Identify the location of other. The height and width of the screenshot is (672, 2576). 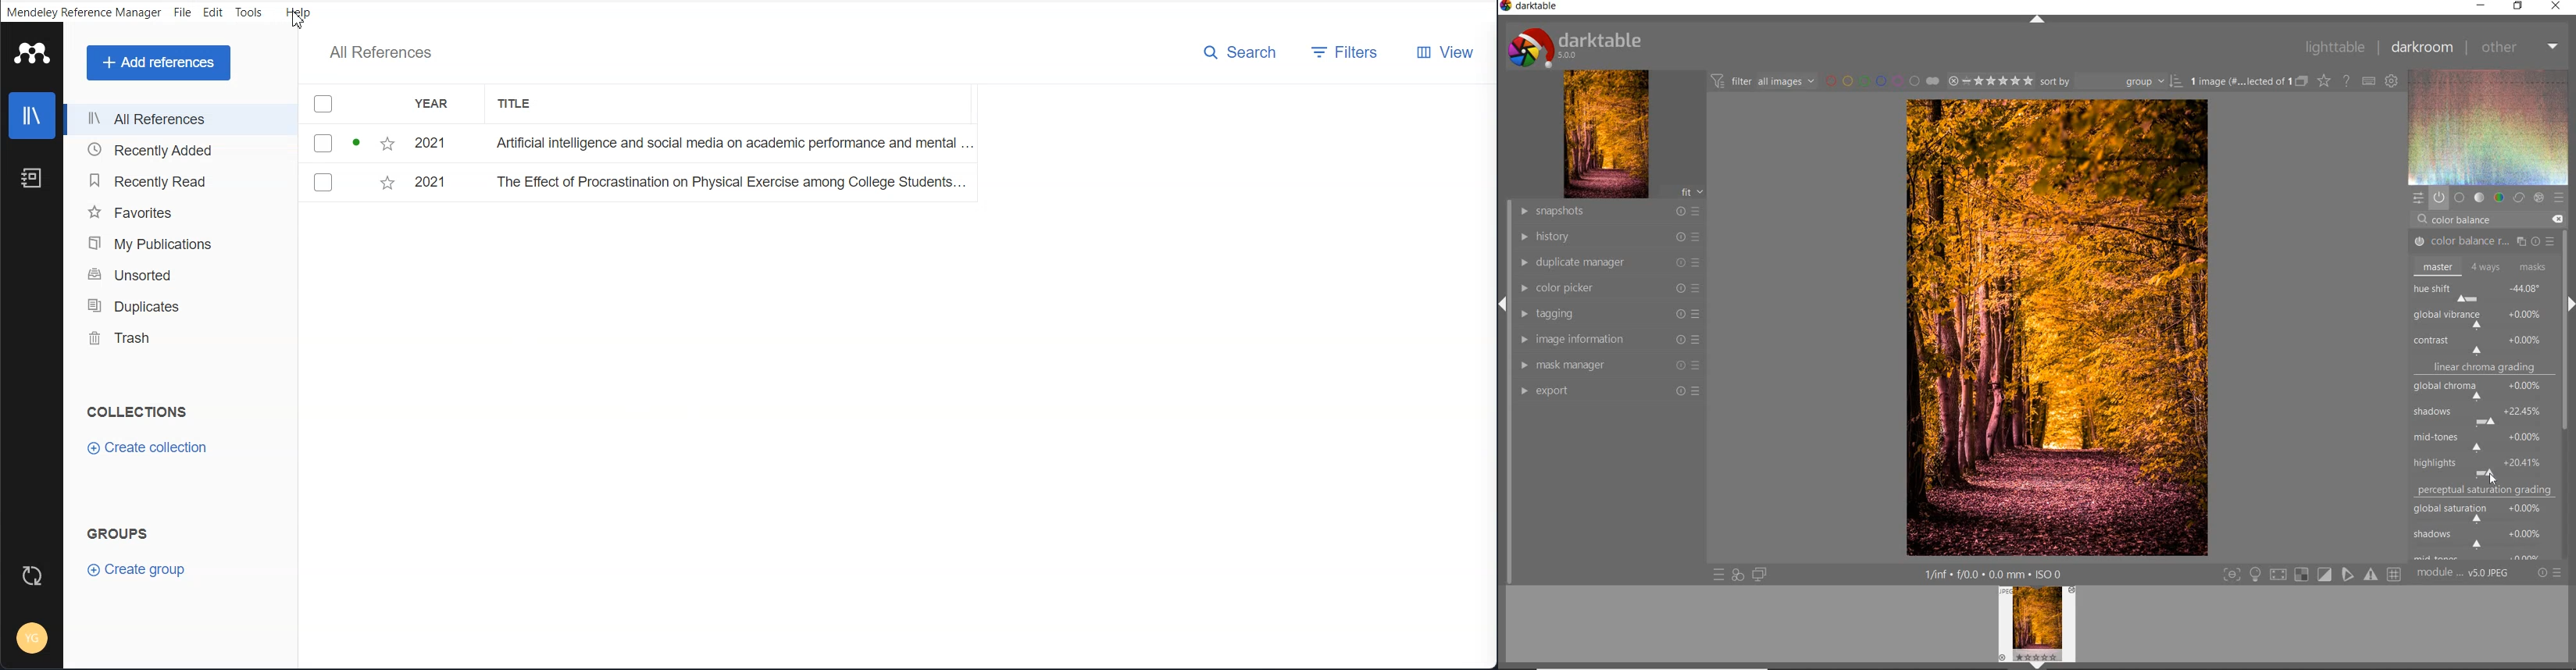
(2521, 48).